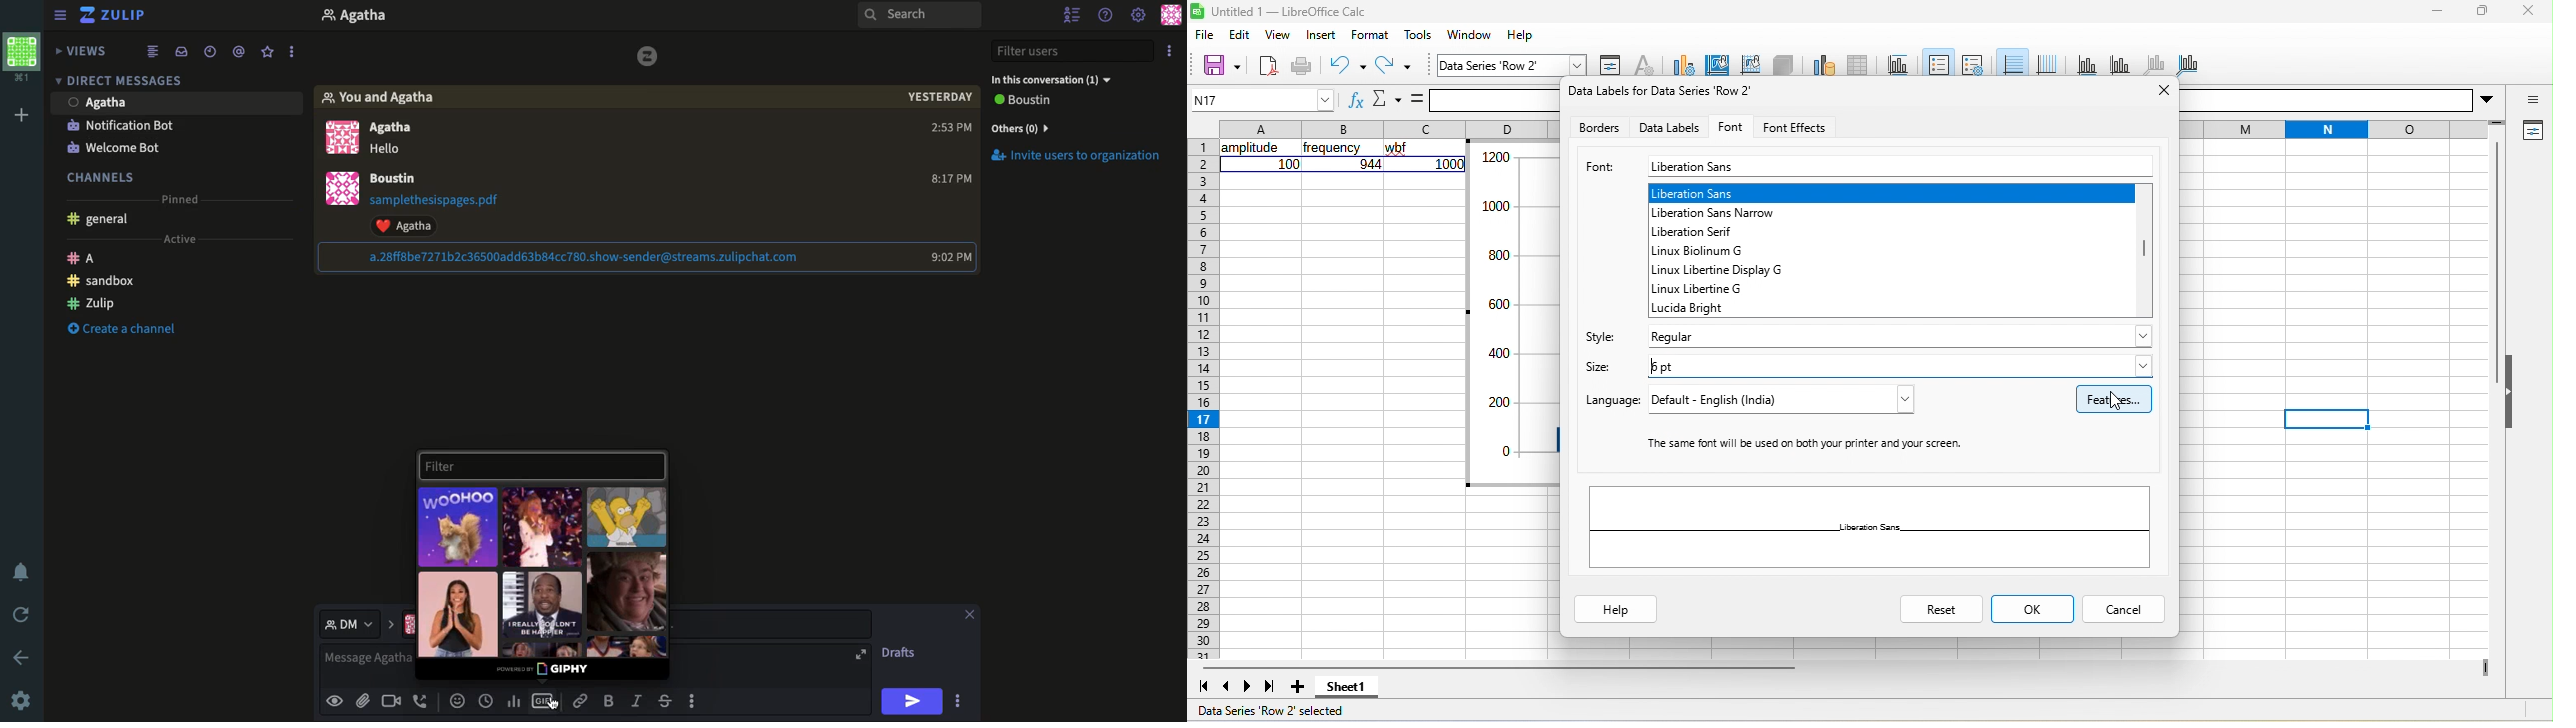 This screenshot has height=728, width=2576. Describe the element at coordinates (21, 116) in the screenshot. I see `Add` at that location.